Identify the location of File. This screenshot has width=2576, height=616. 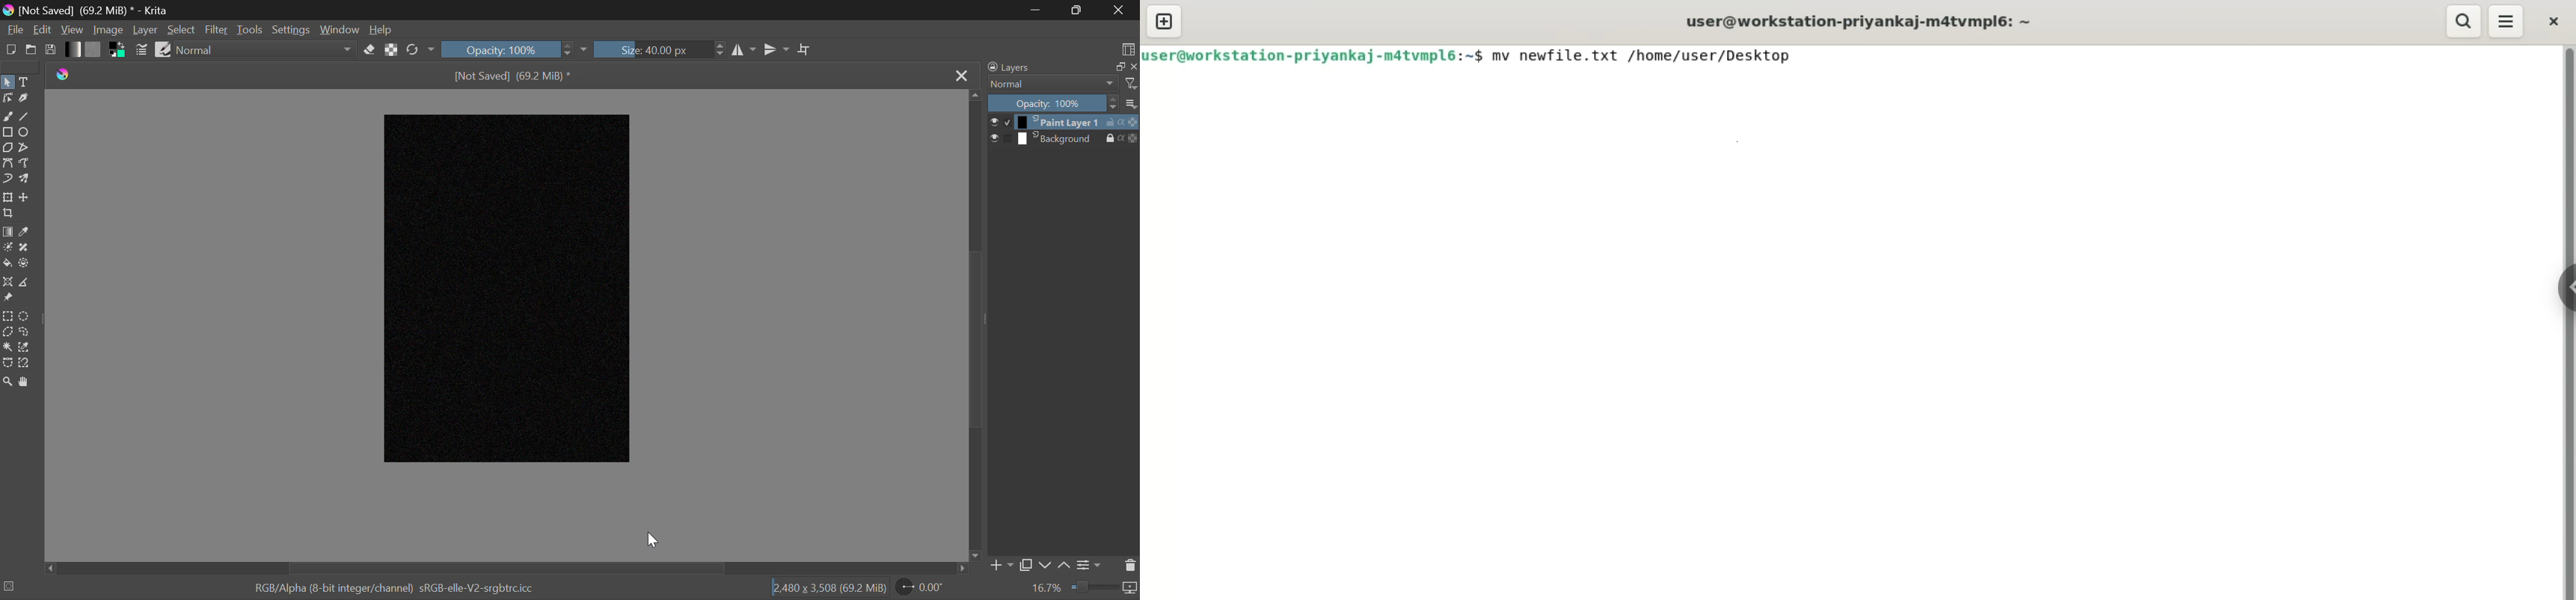
(14, 31).